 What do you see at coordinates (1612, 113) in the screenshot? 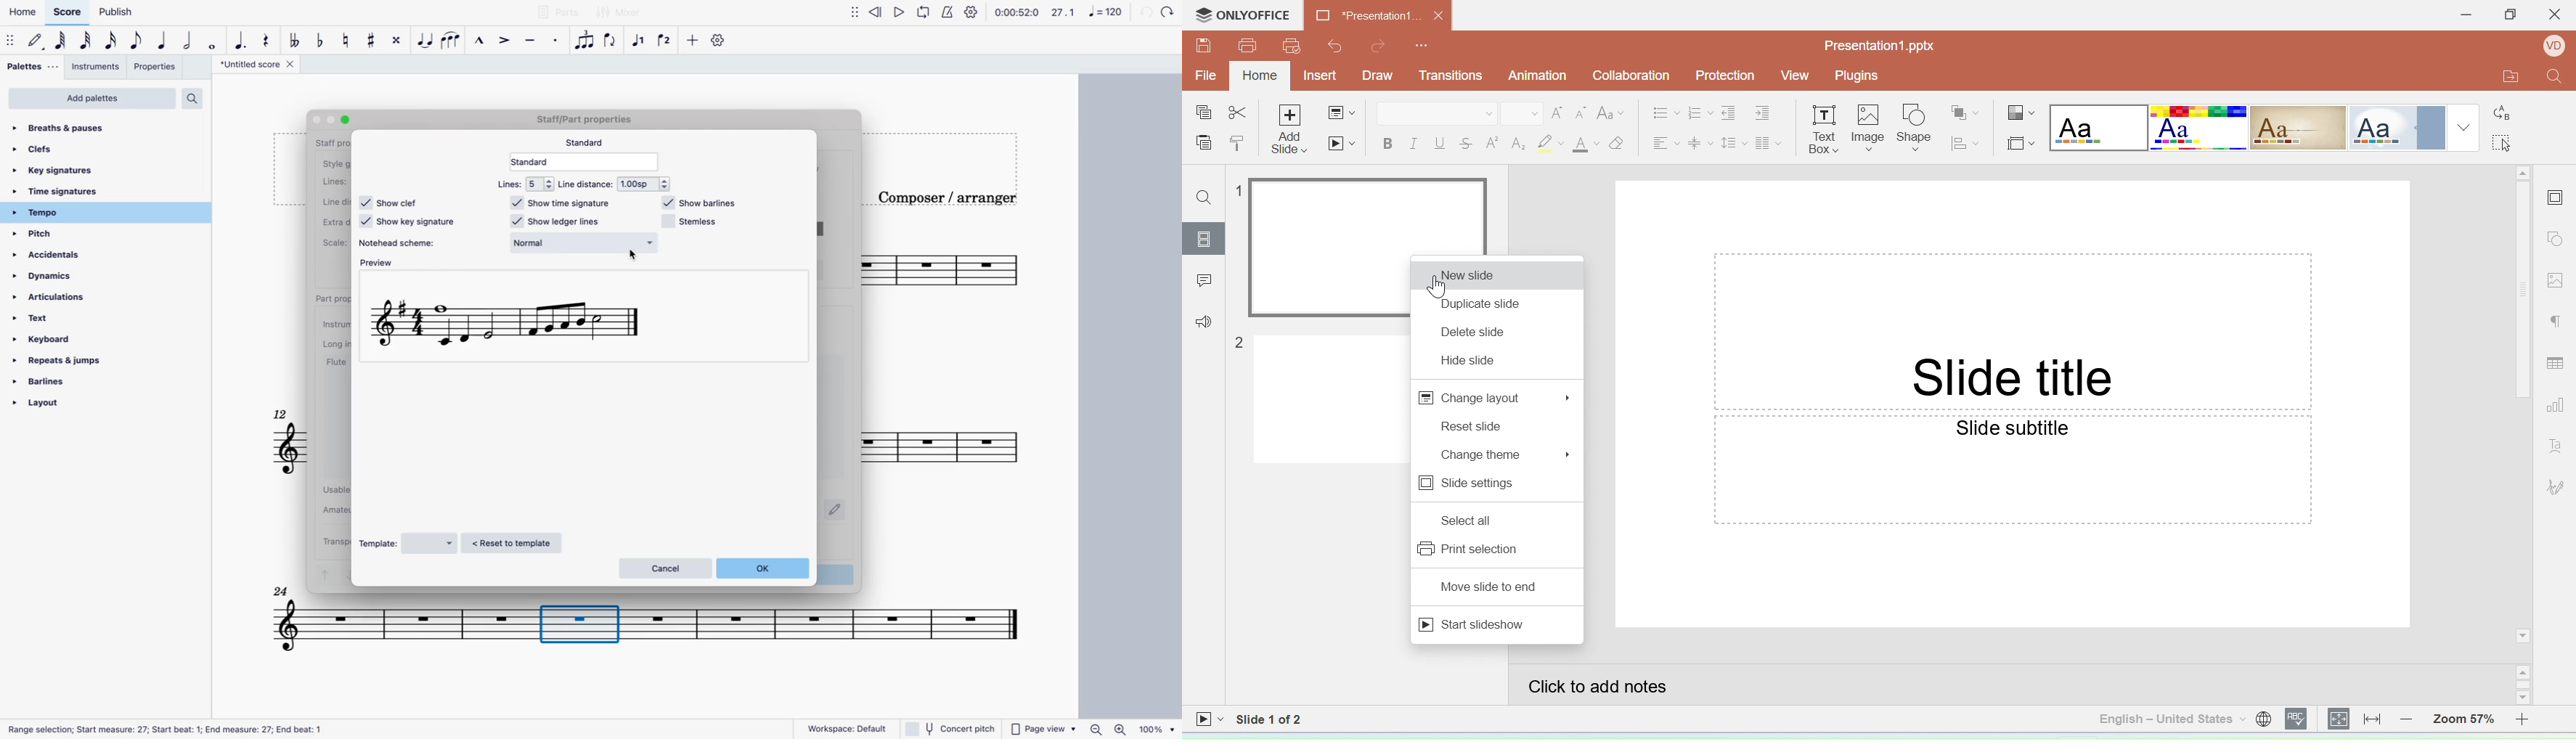
I see `Change case` at bounding box center [1612, 113].